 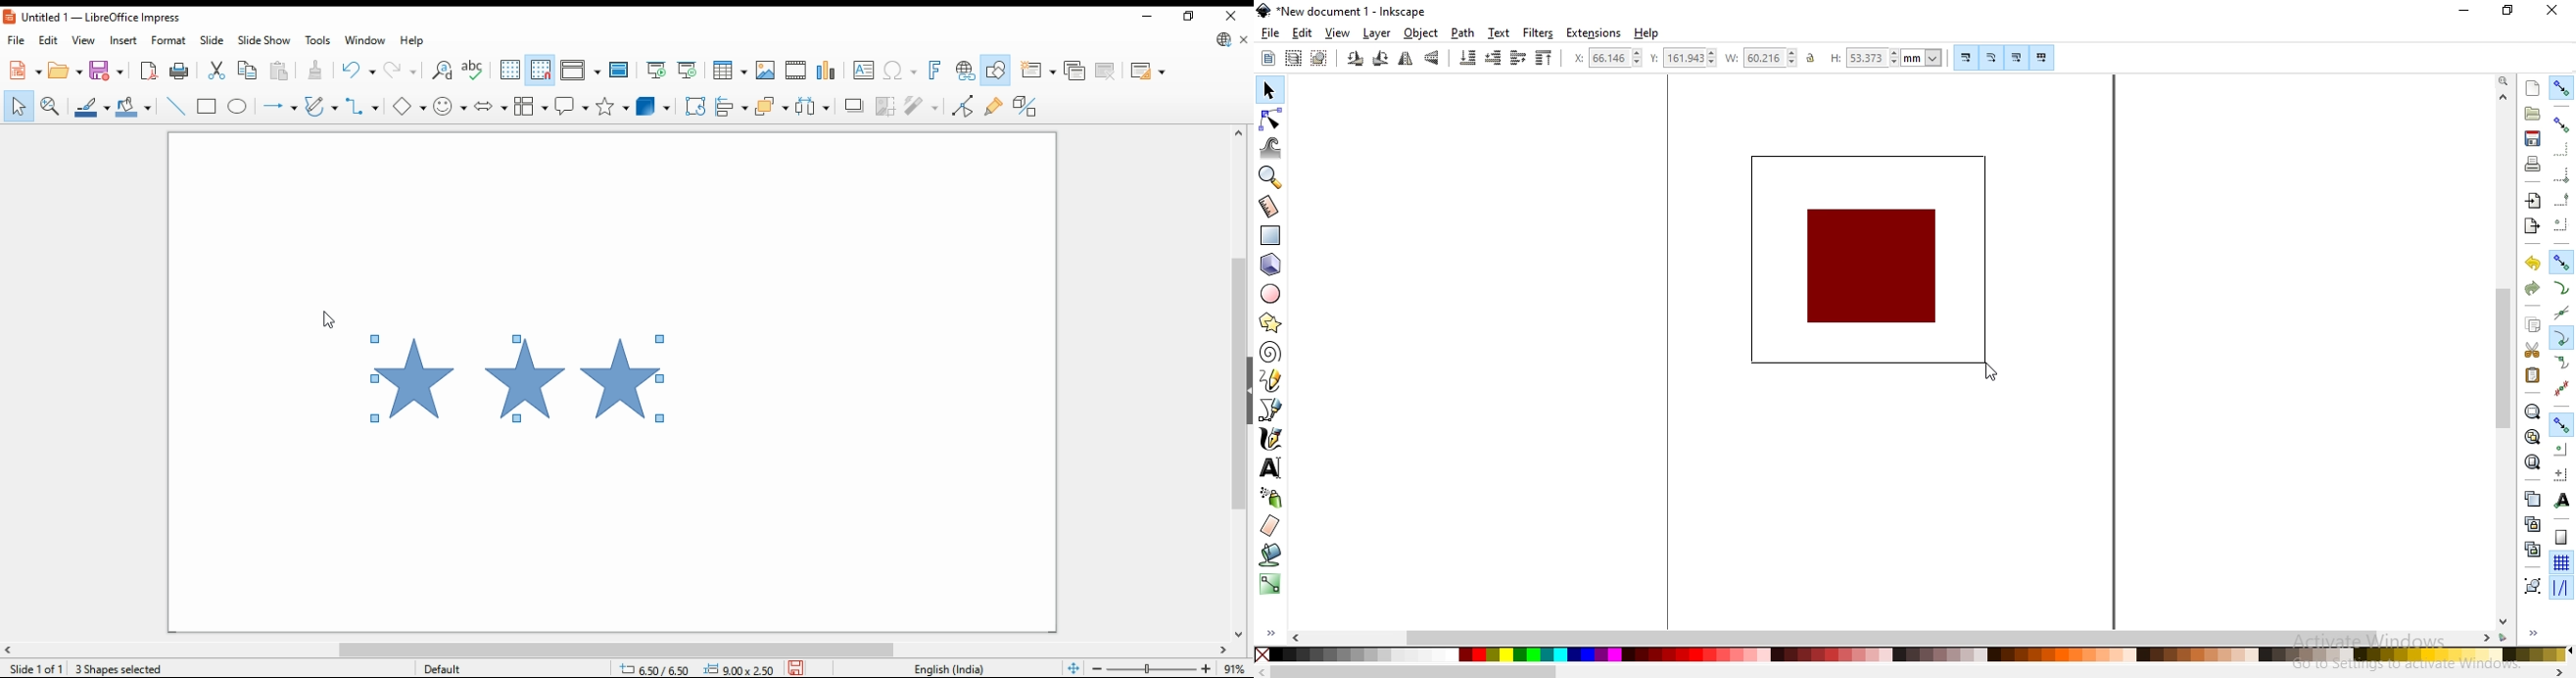 What do you see at coordinates (933, 70) in the screenshot?
I see `insert fontwork text` at bounding box center [933, 70].